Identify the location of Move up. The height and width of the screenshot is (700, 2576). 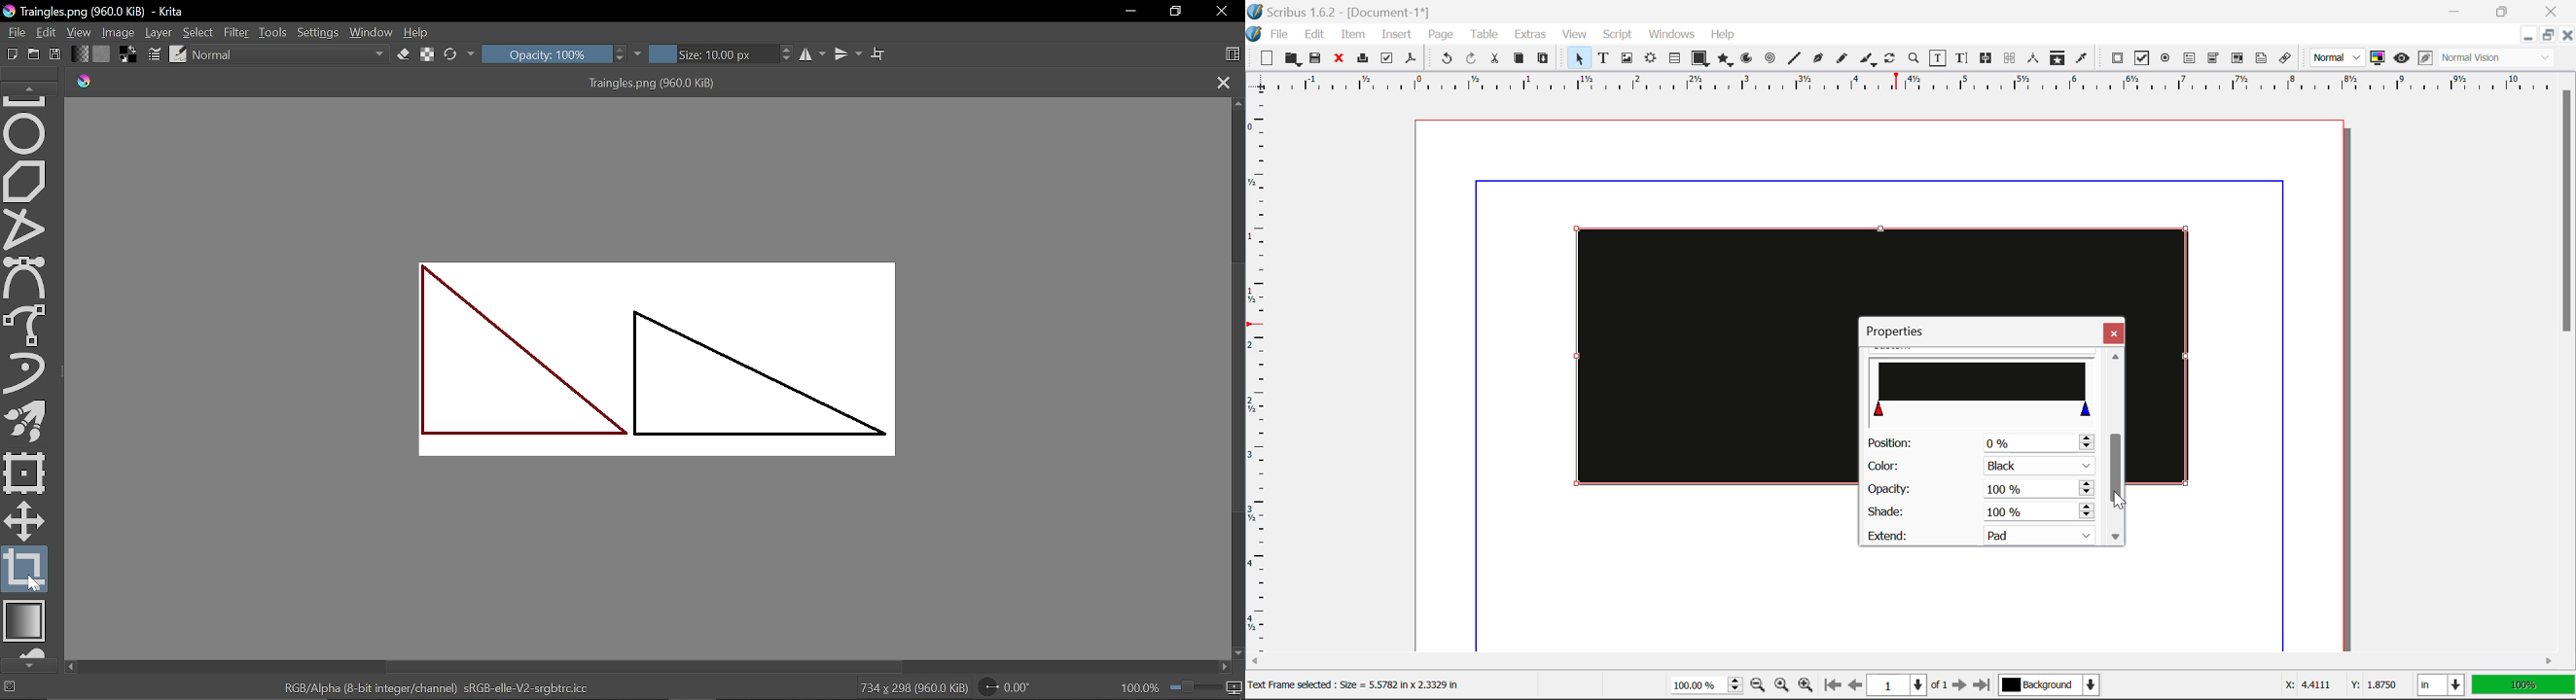
(1237, 103).